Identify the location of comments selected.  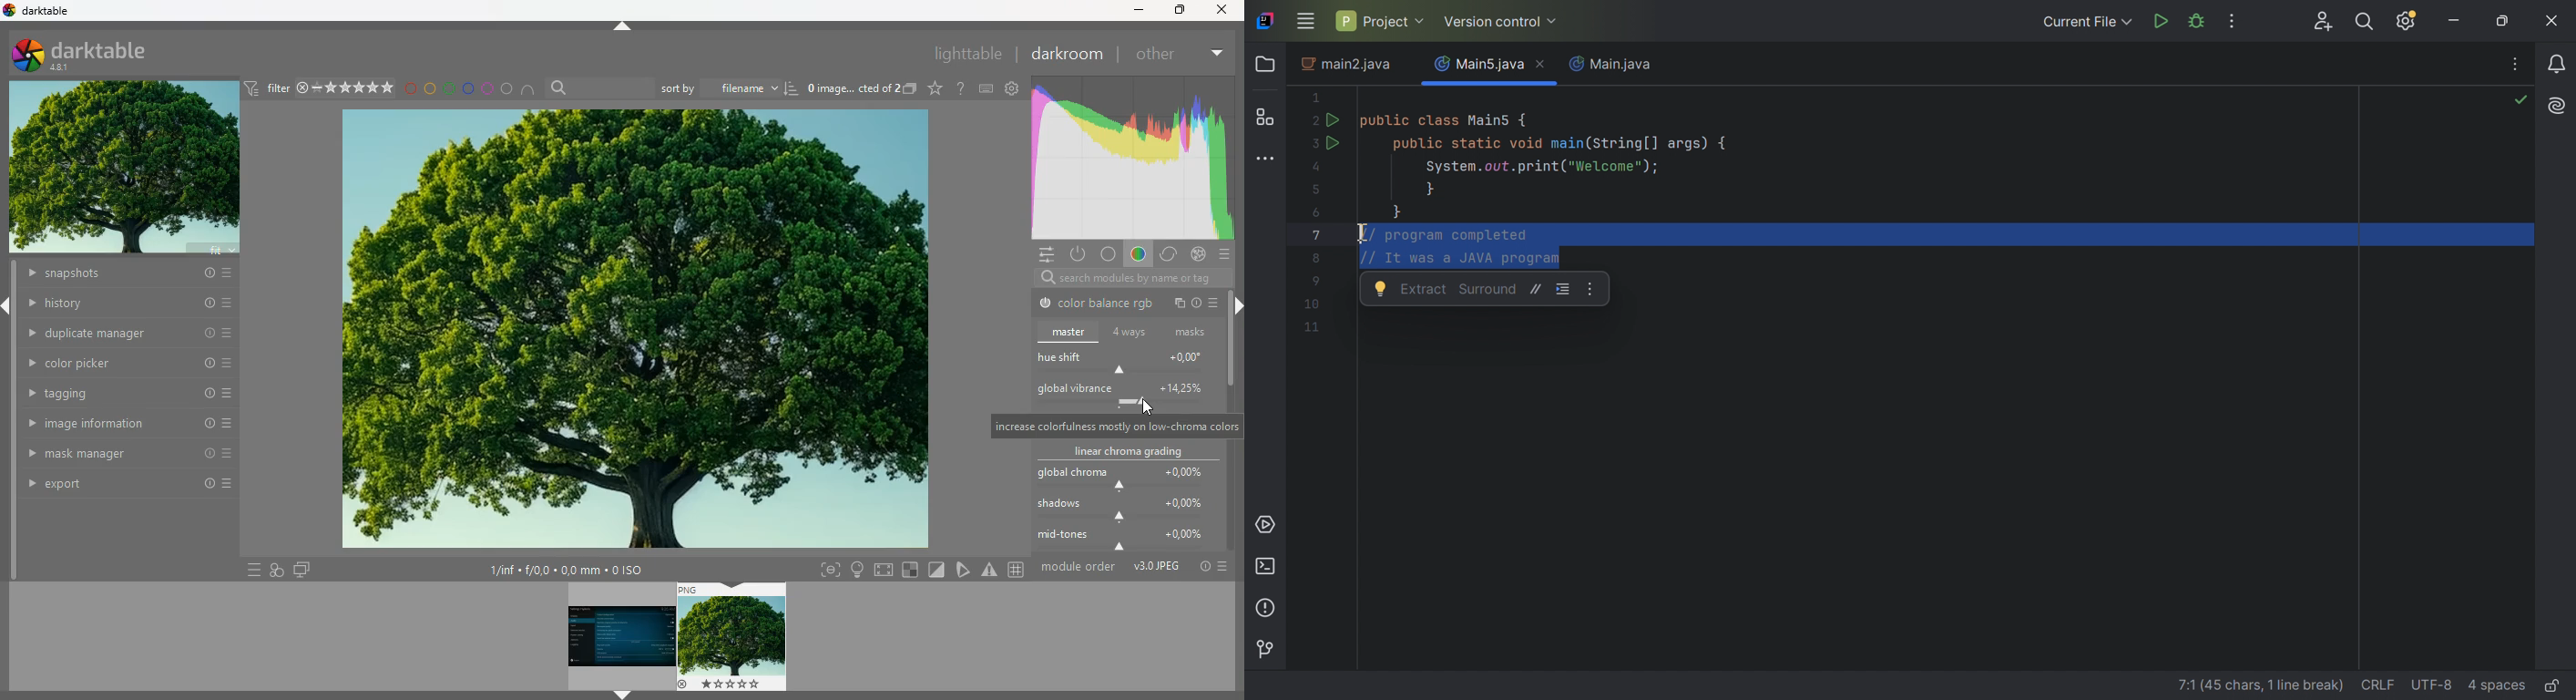
(1447, 247).